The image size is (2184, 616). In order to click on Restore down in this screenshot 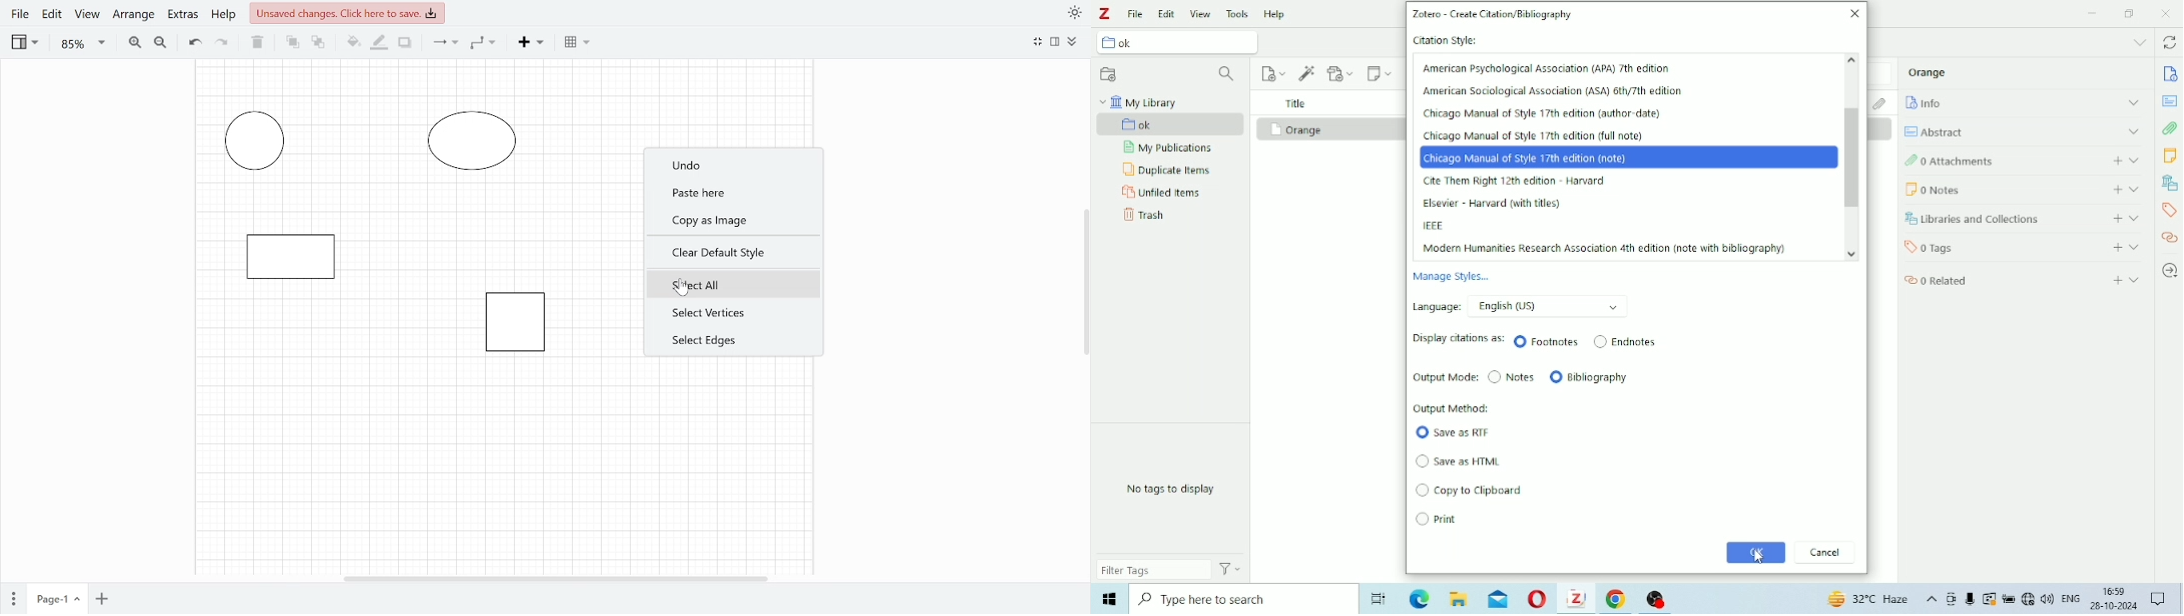, I will do `click(2131, 14)`.